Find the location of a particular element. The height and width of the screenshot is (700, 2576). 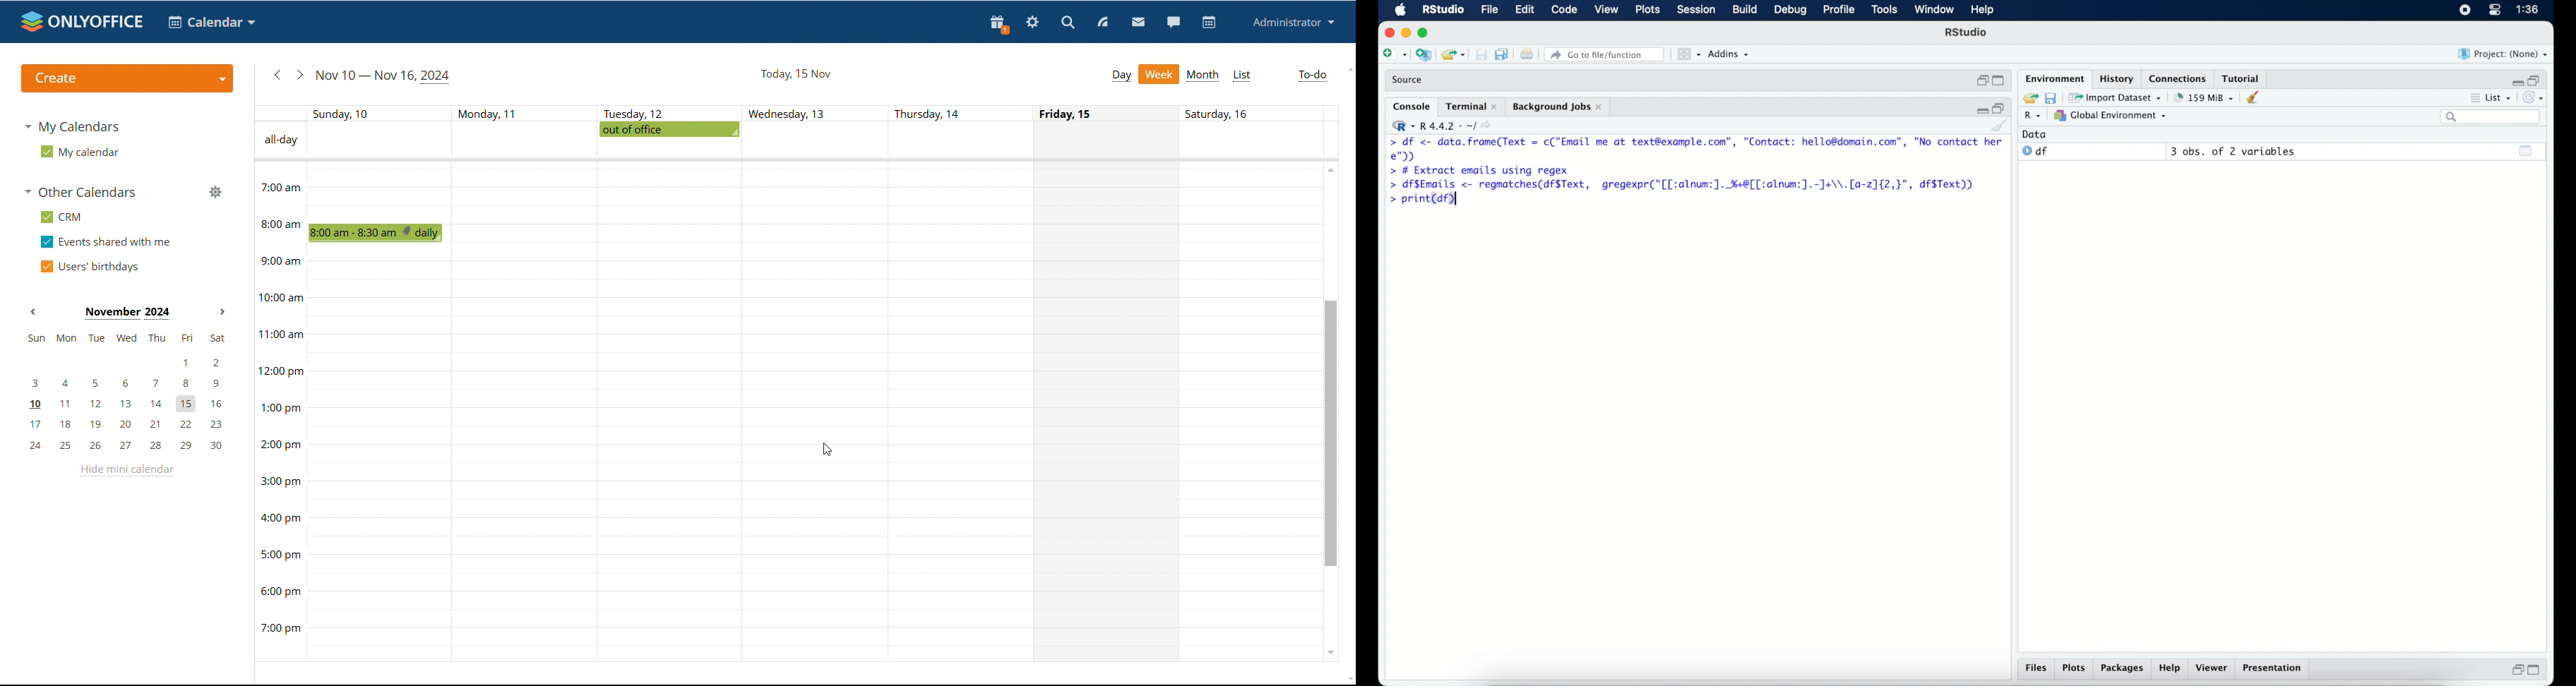

window is located at coordinates (1935, 11).